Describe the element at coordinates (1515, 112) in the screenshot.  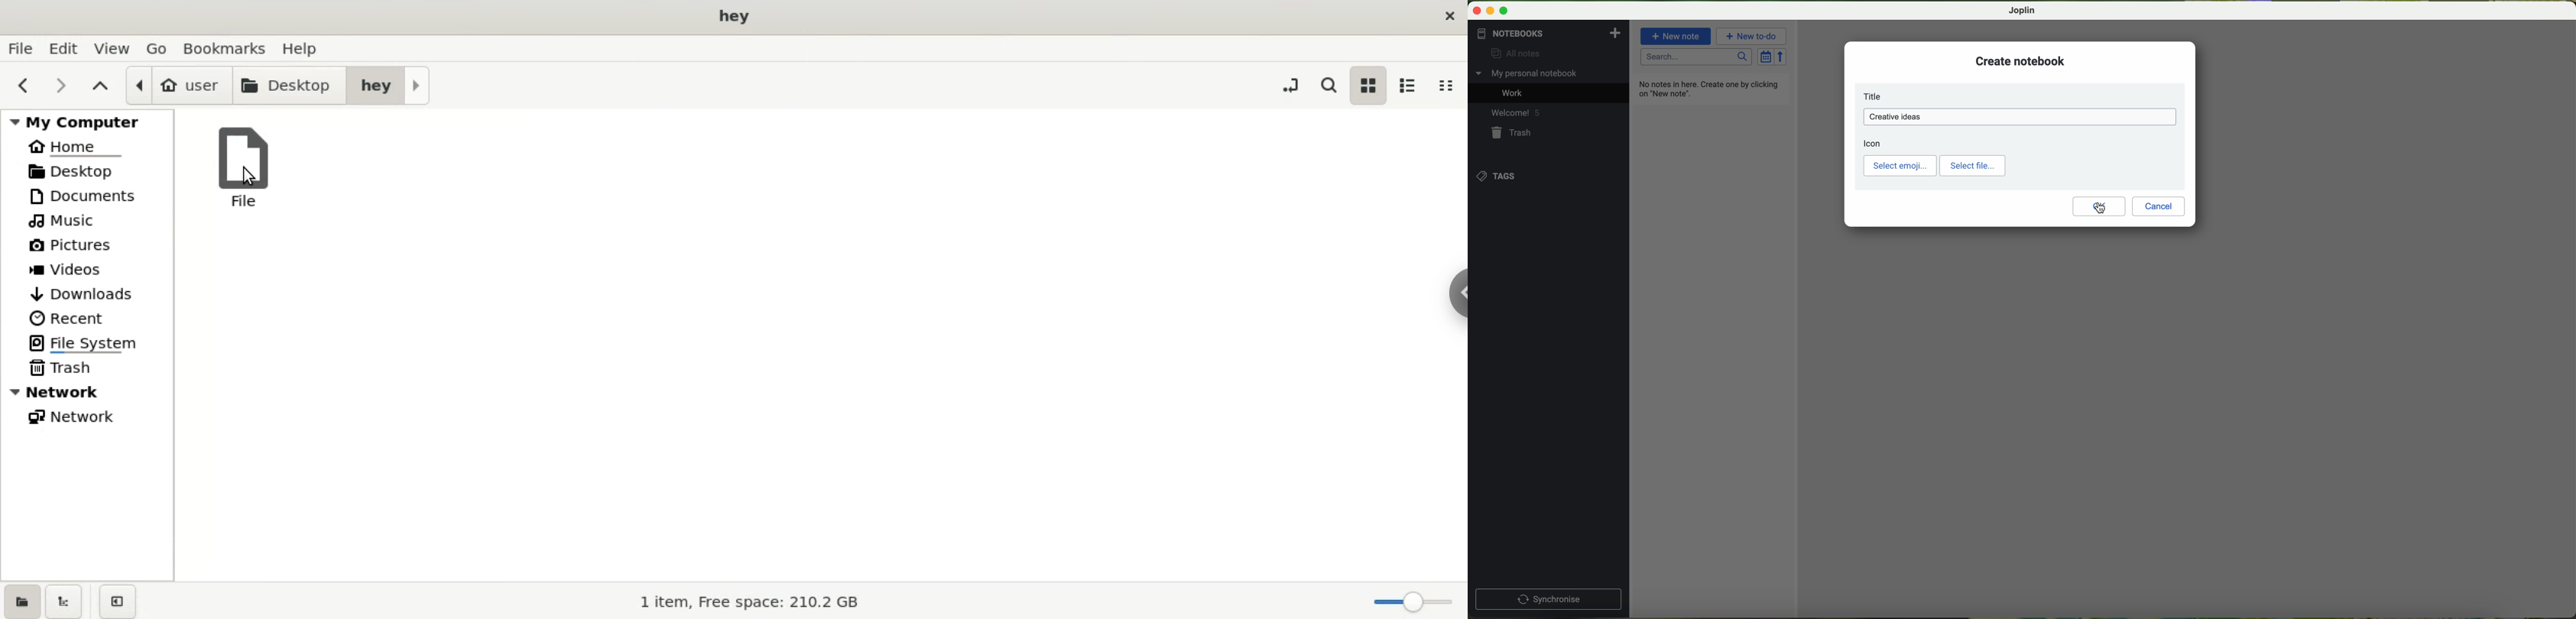
I see `welcome! 5` at that location.